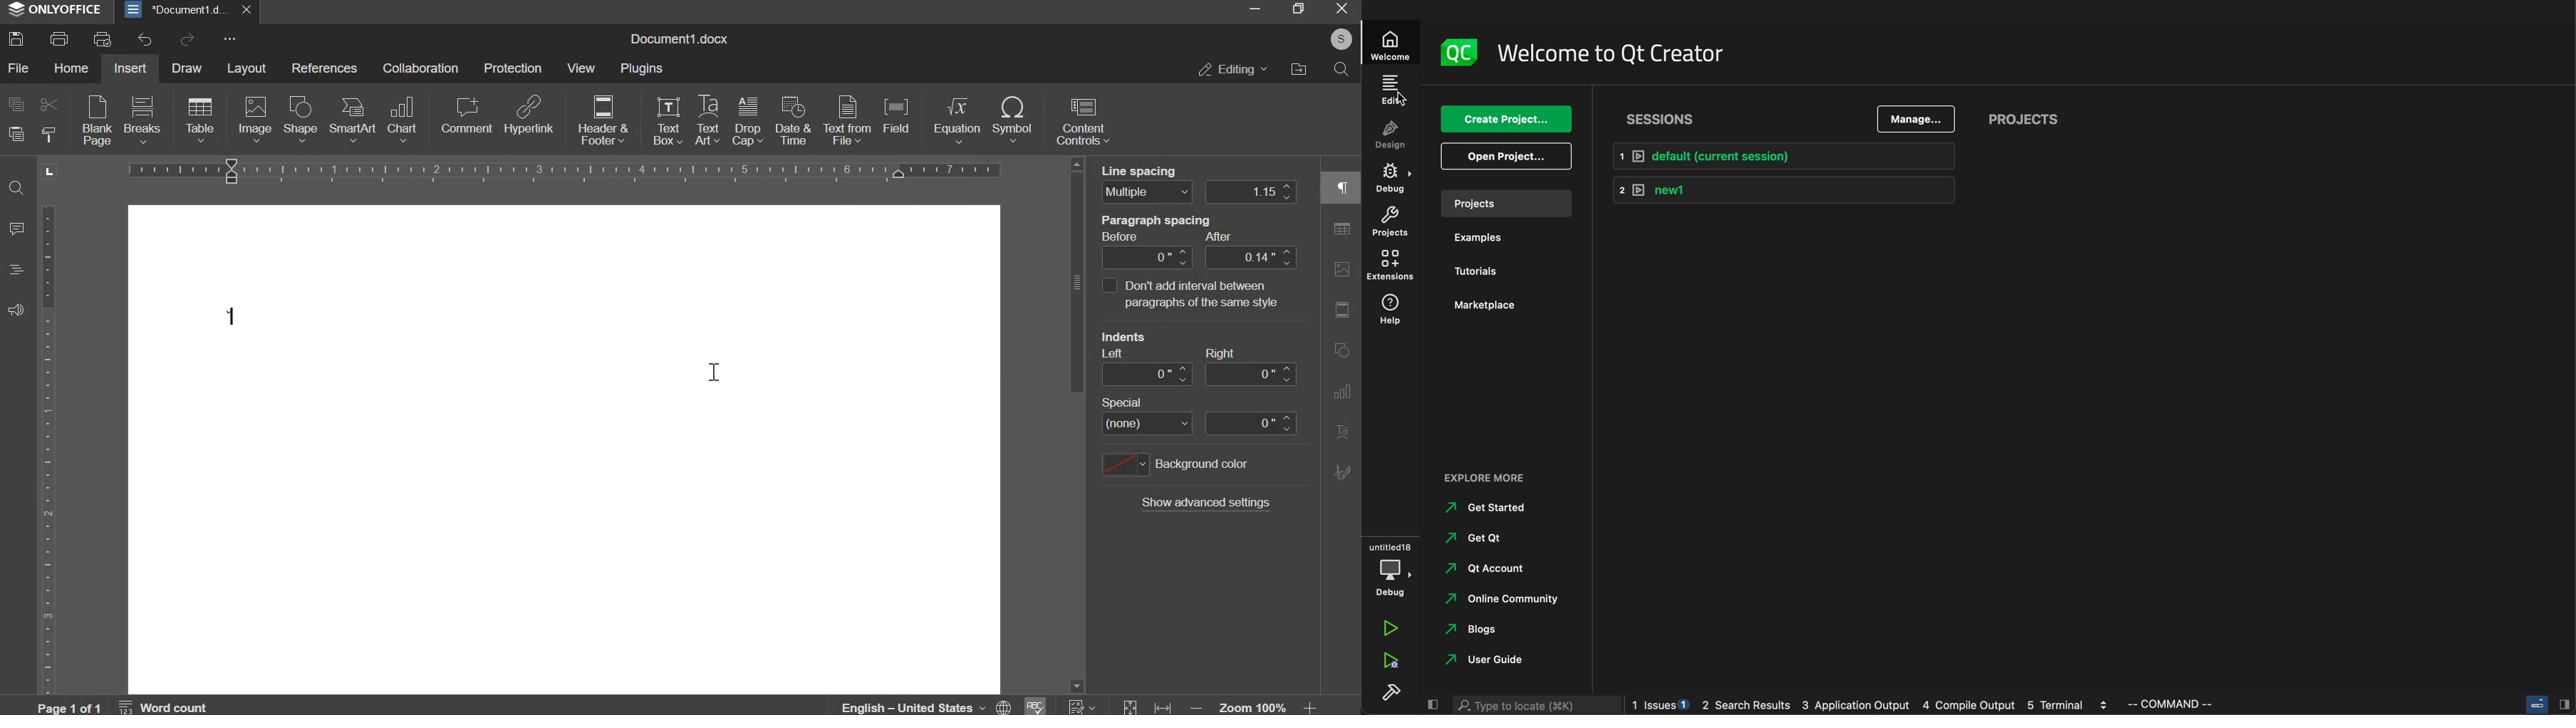 This screenshot has height=728, width=2576. Describe the element at coordinates (1486, 306) in the screenshot. I see `marketplace` at that location.